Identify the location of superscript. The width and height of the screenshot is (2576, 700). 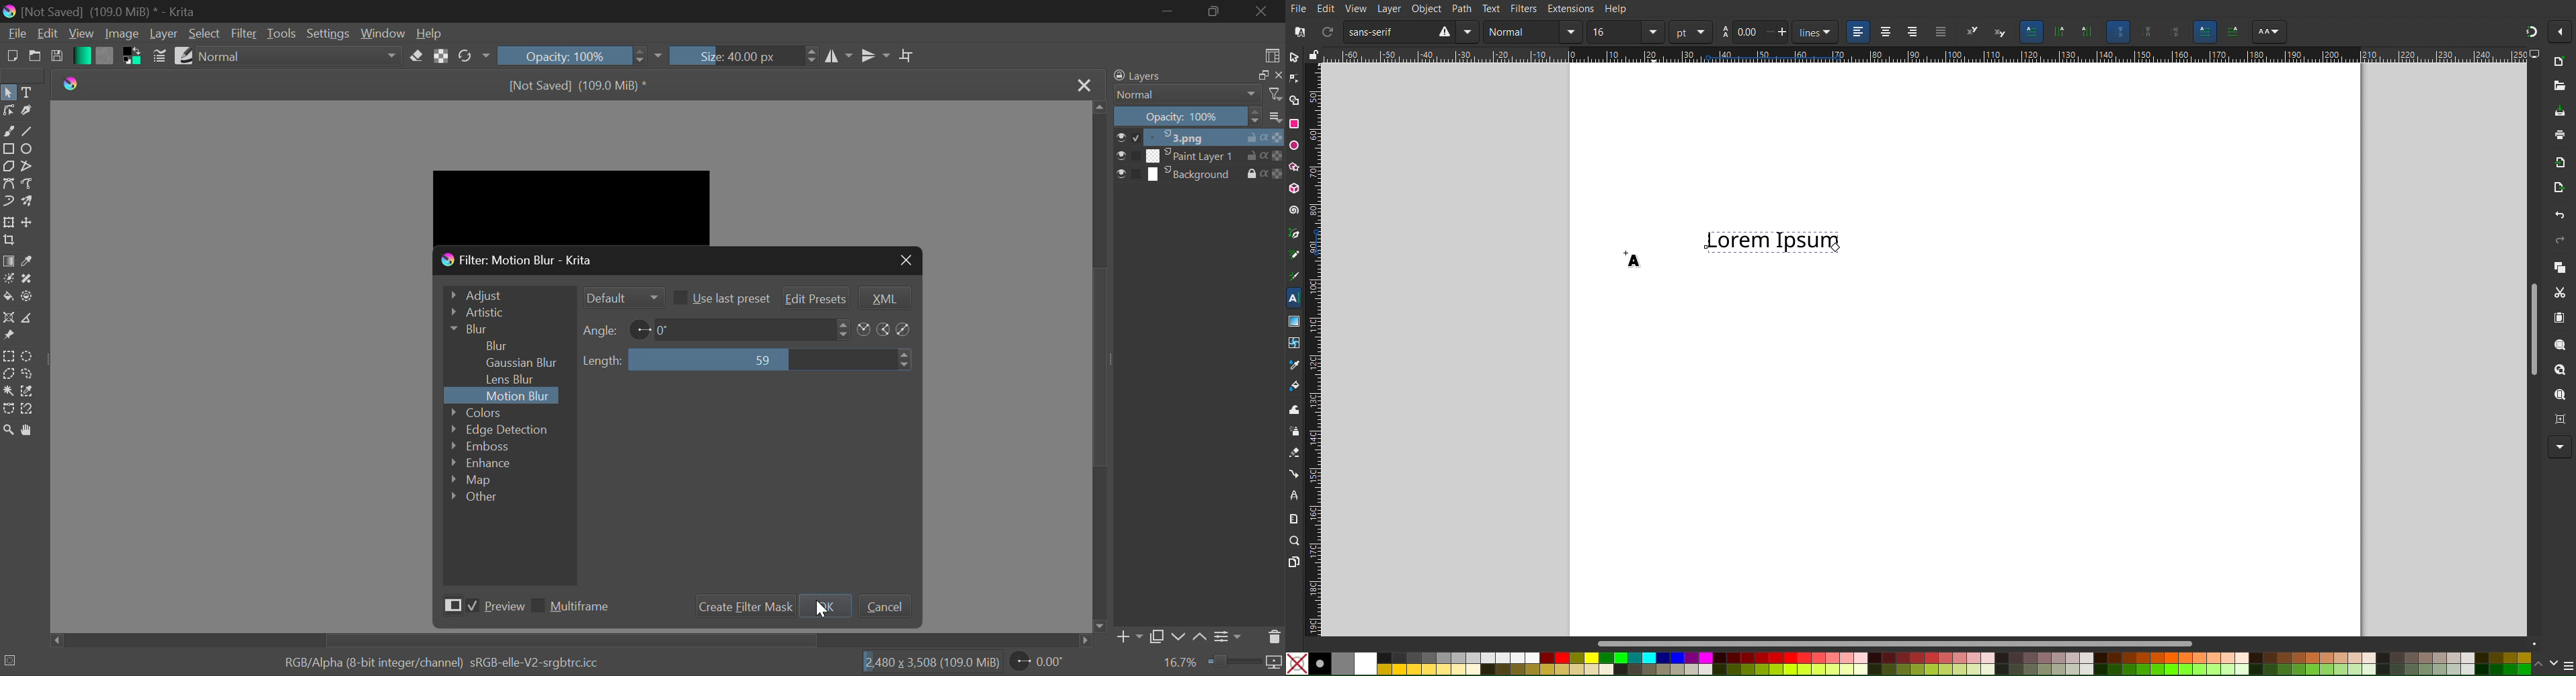
(1972, 31).